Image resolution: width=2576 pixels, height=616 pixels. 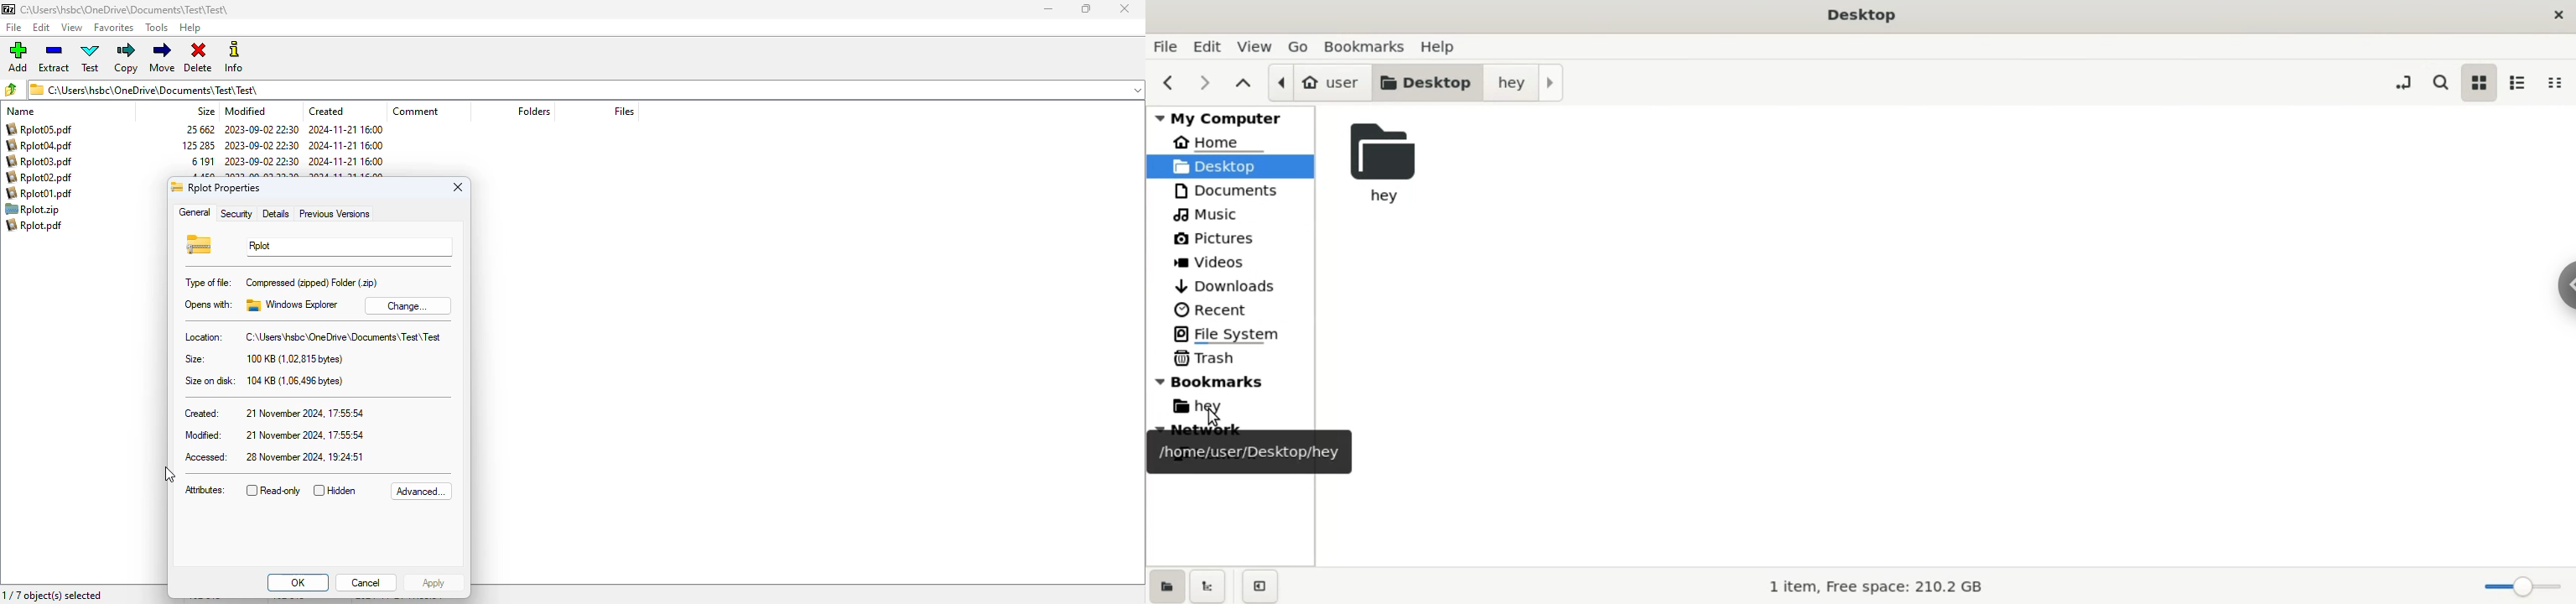 I want to click on comment, so click(x=415, y=111).